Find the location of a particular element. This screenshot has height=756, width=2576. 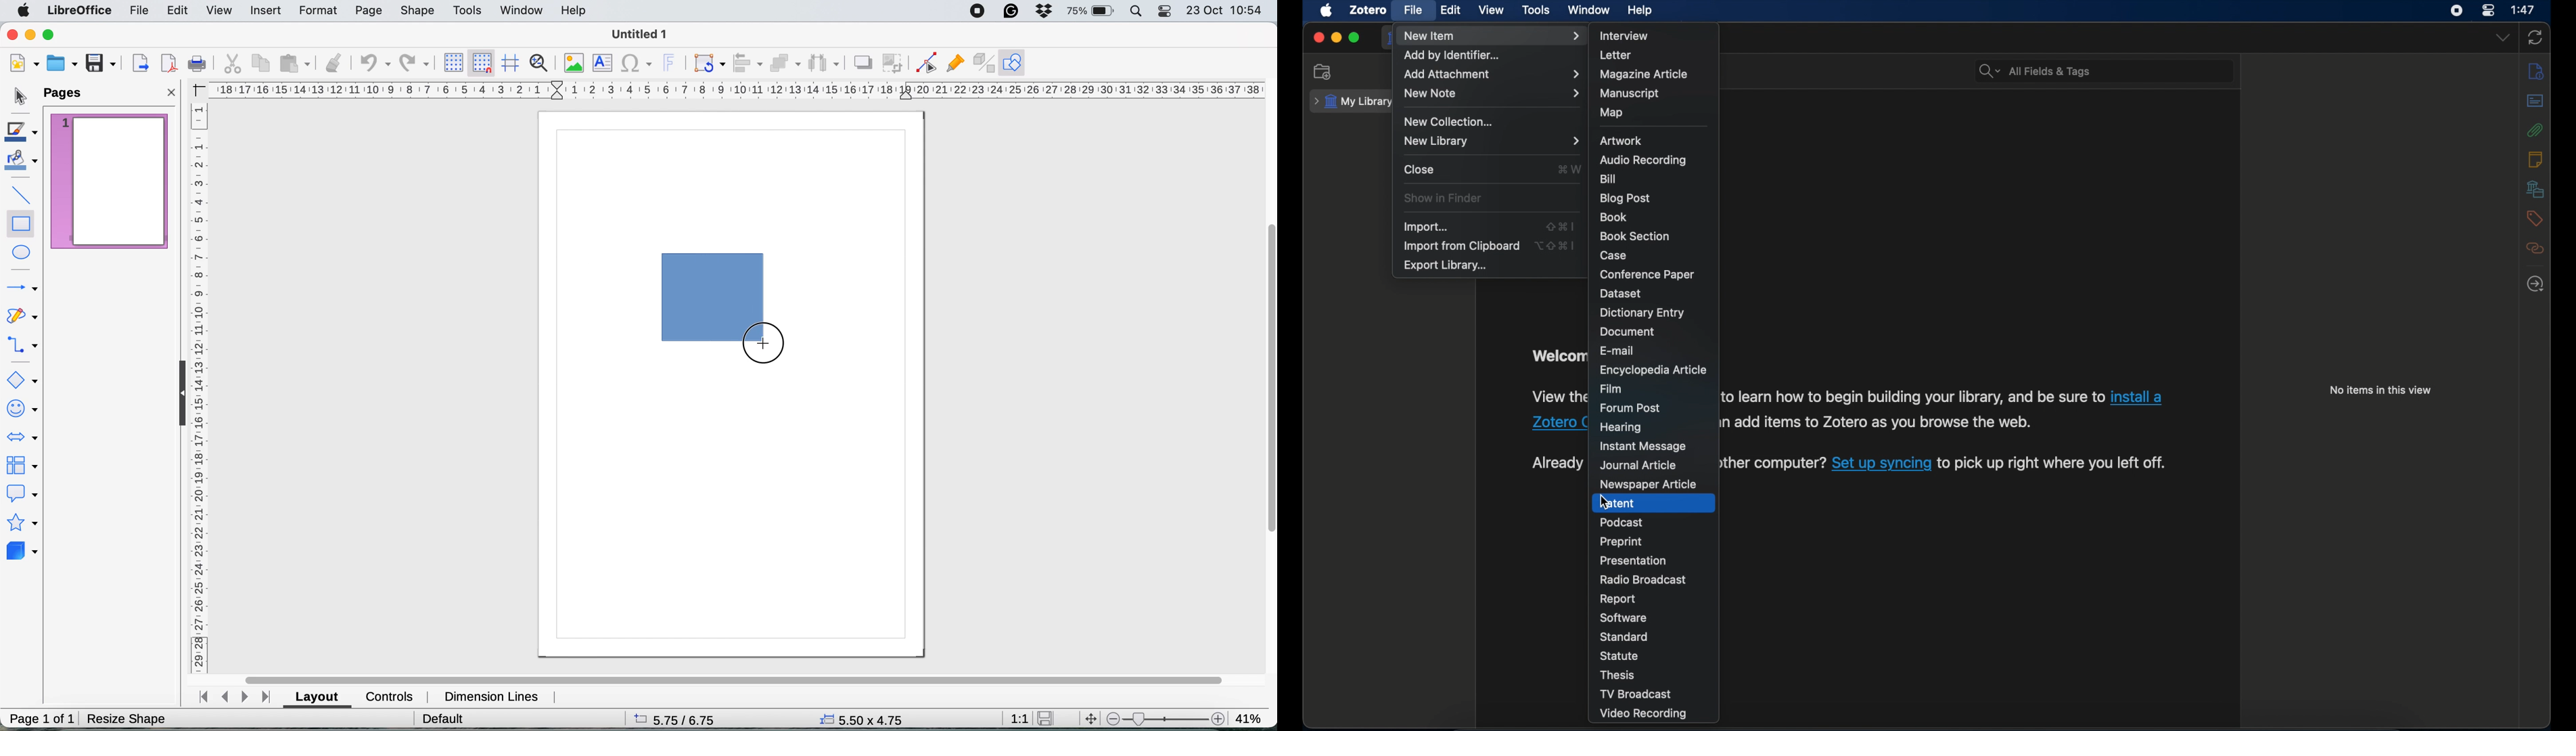

preprint is located at coordinates (1623, 541).